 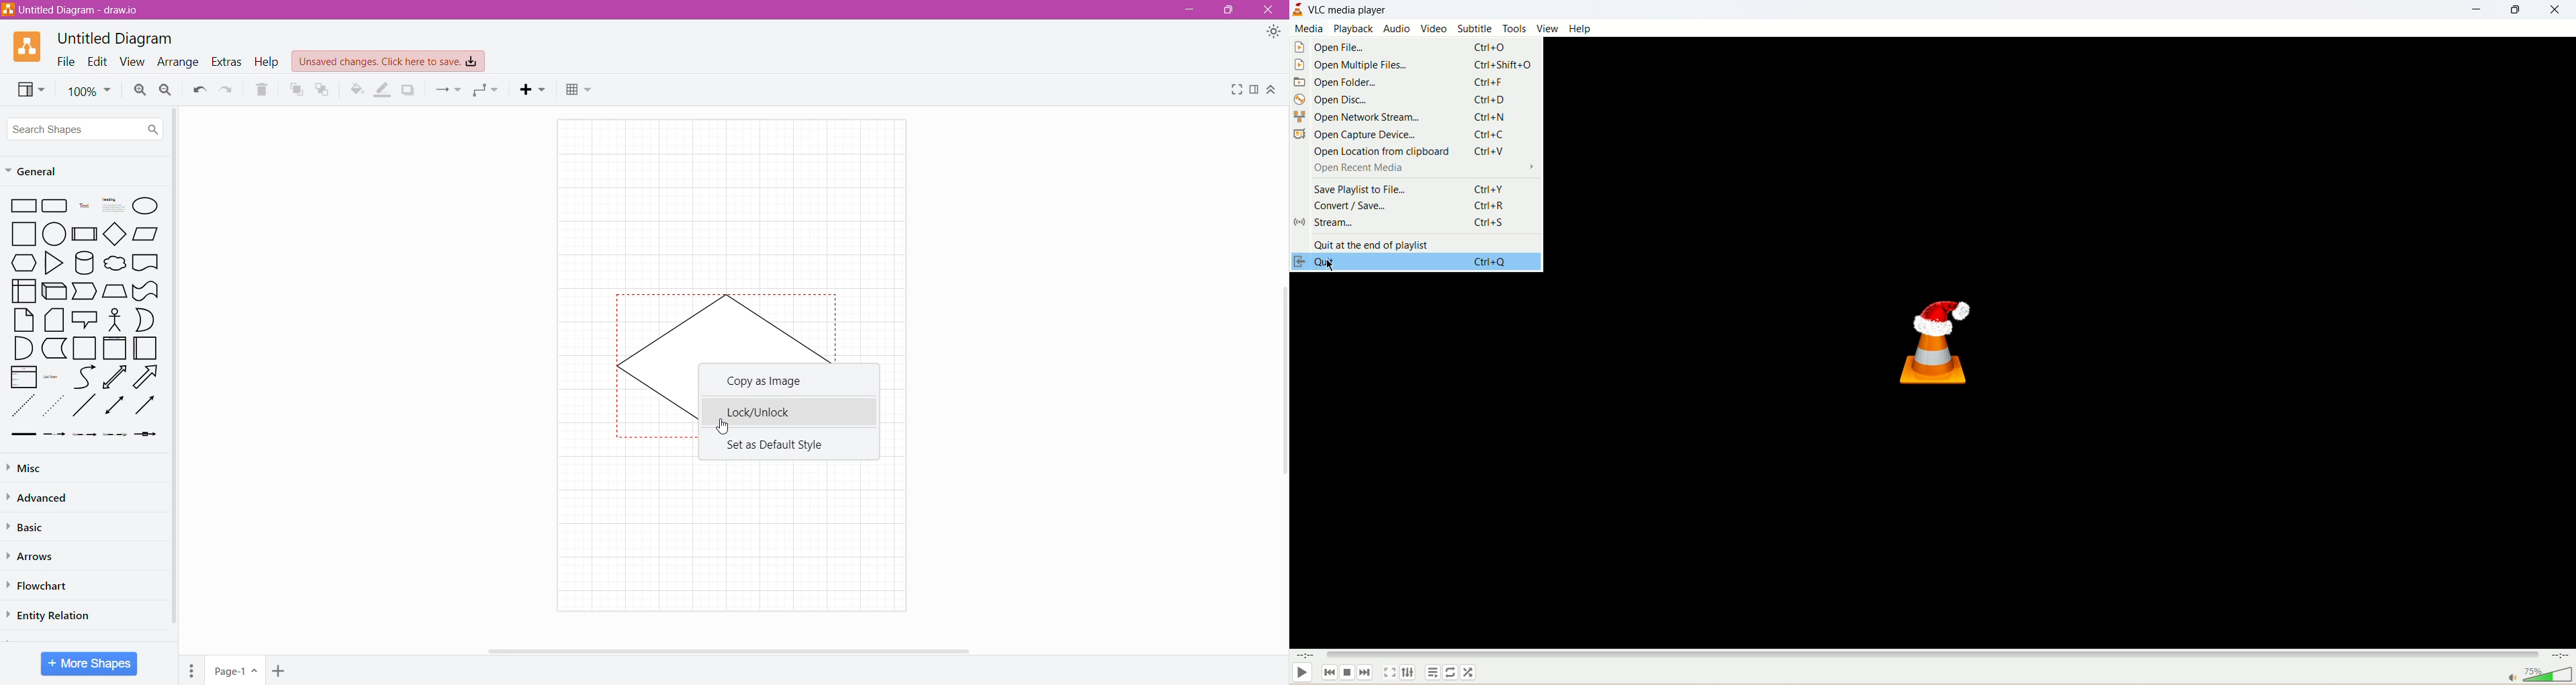 I want to click on View, so click(x=132, y=62).